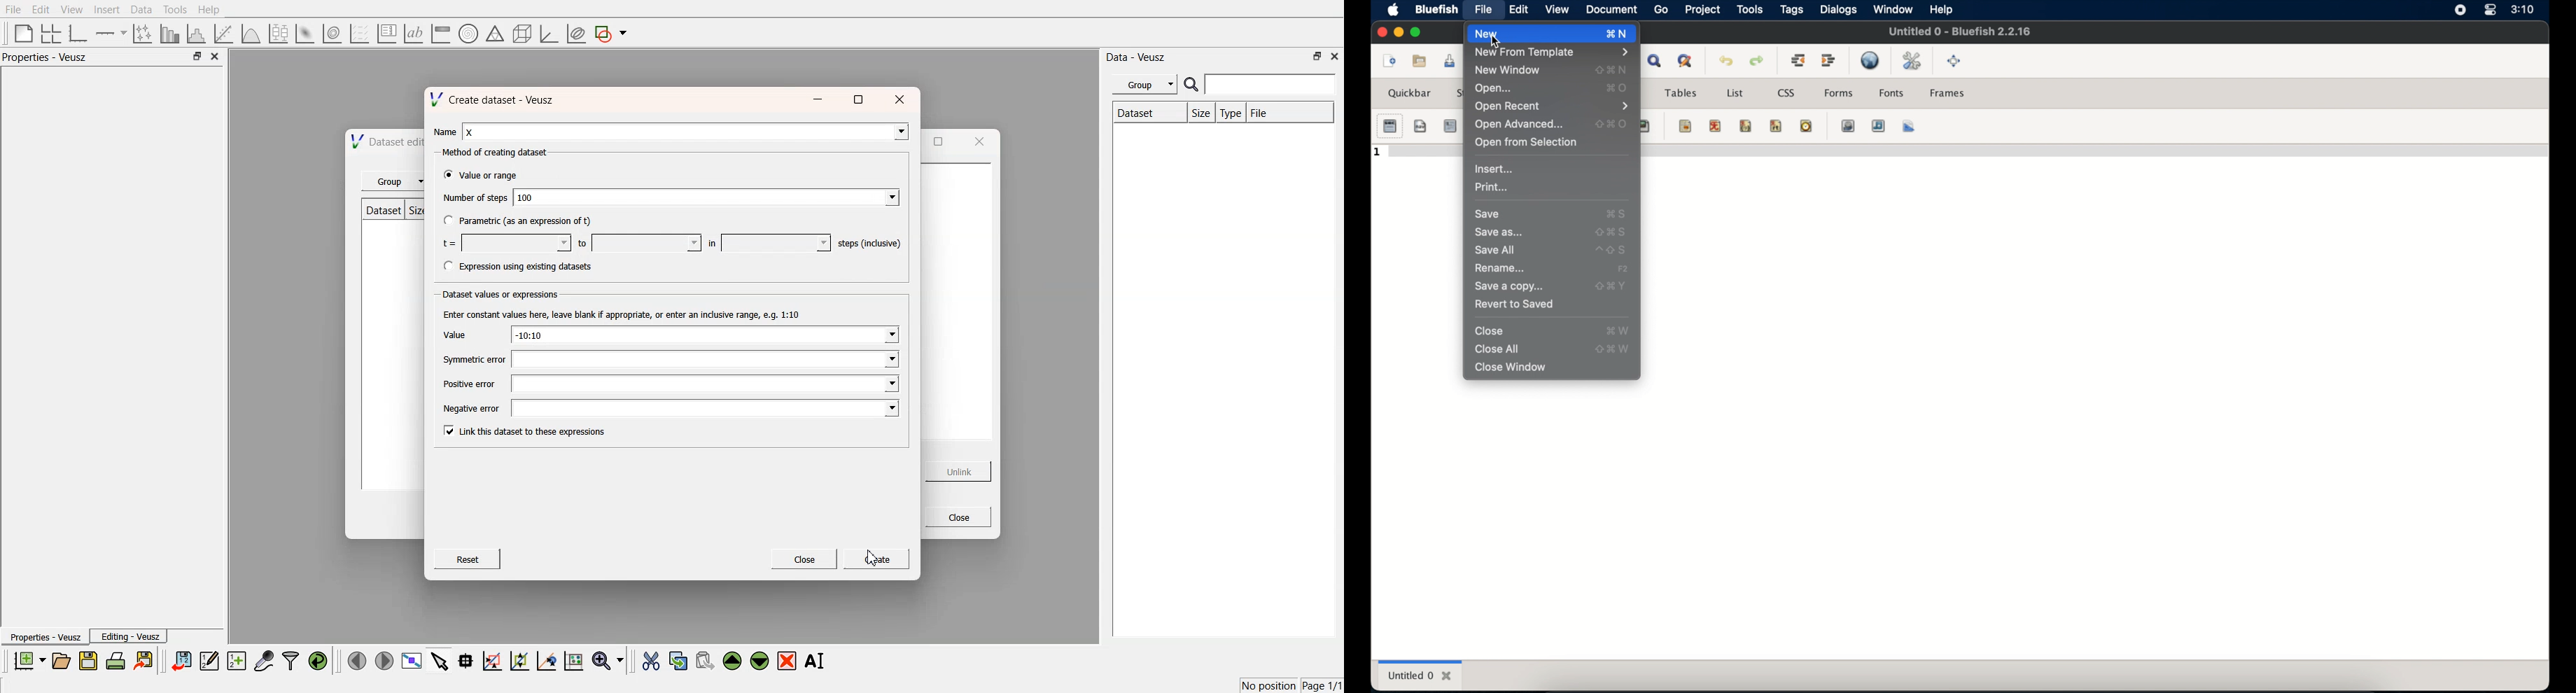  I want to click on Size, so click(1200, 114).